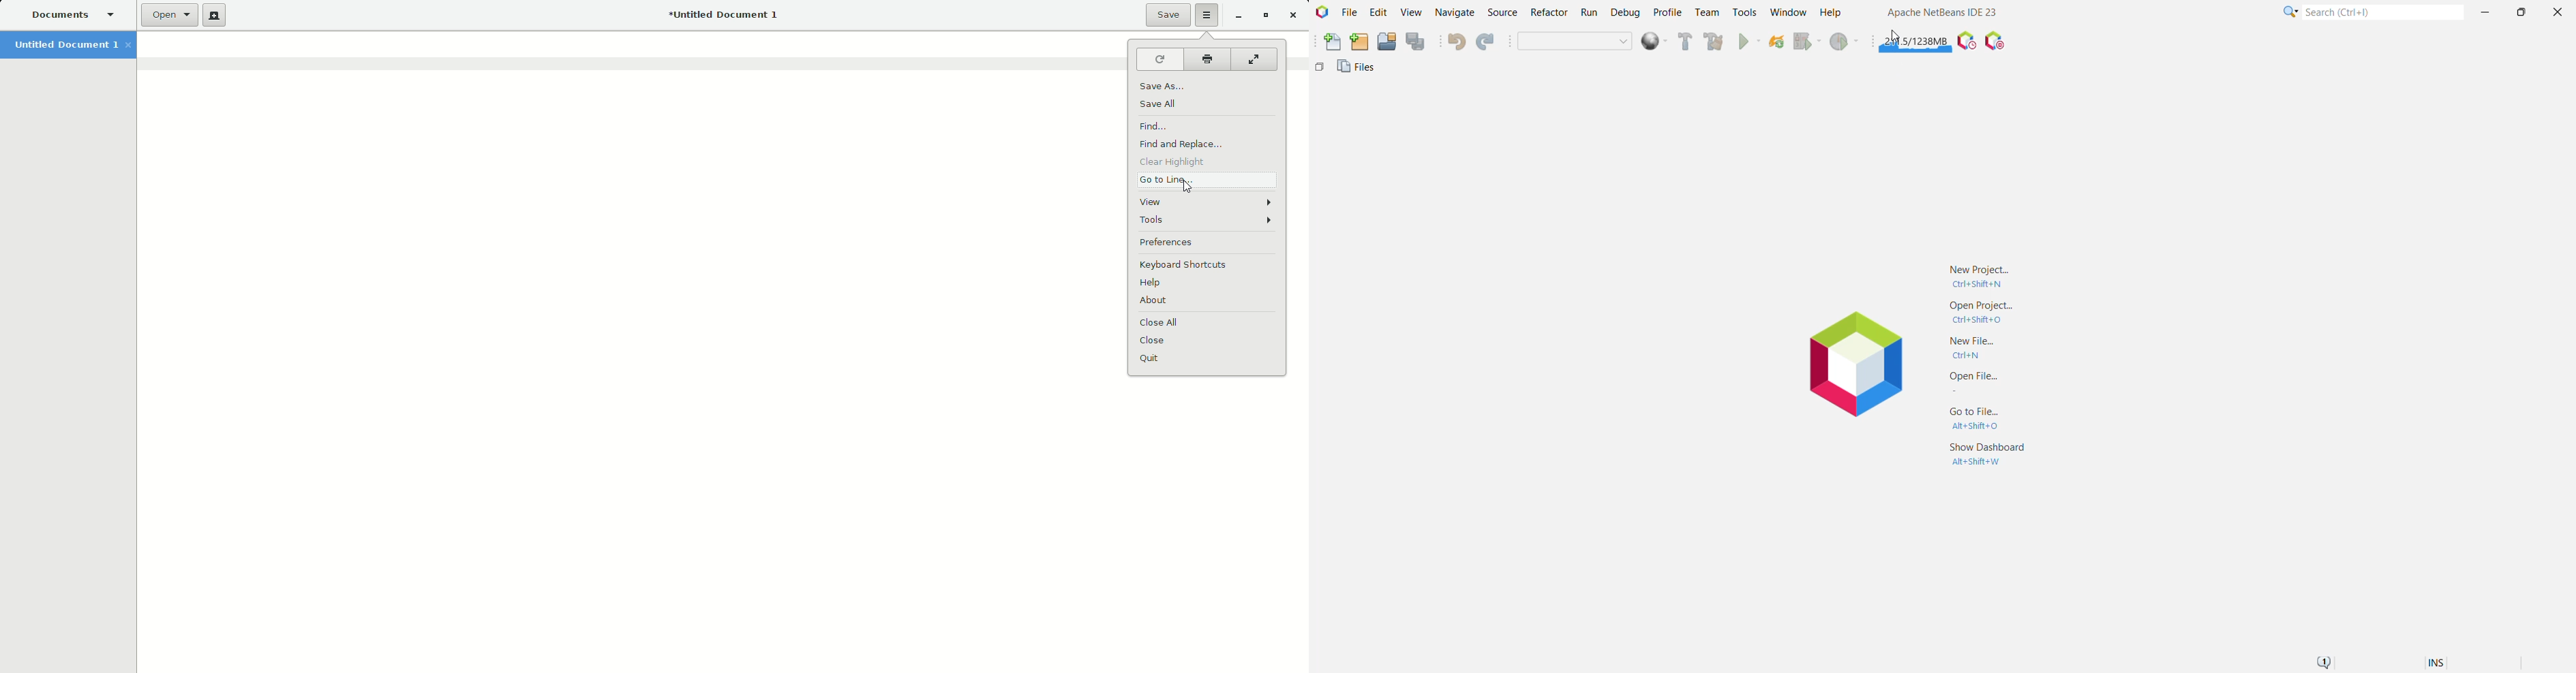  What do you see at coordinates (1183, 242) in the screenshot?
I see `Preferences` at bounding box center [1183, 242].